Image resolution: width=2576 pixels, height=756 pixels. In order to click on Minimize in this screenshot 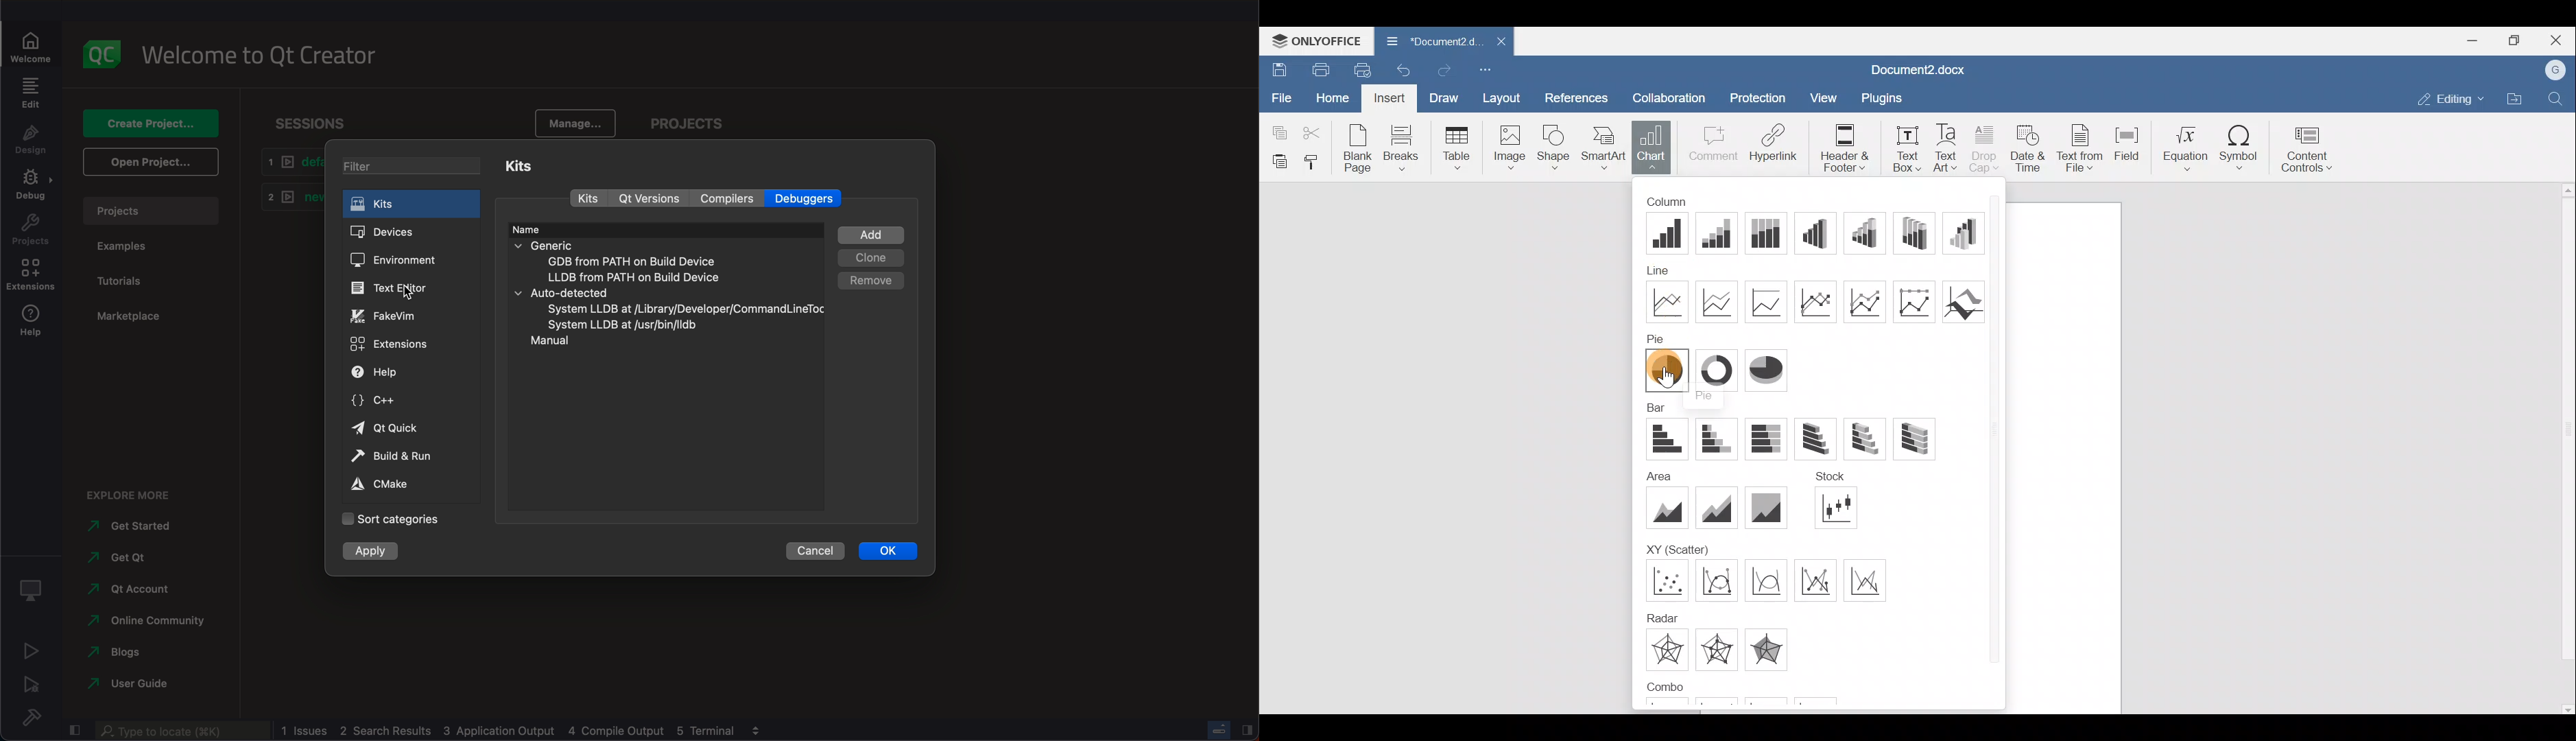, I will do `click(2477, 39)`.